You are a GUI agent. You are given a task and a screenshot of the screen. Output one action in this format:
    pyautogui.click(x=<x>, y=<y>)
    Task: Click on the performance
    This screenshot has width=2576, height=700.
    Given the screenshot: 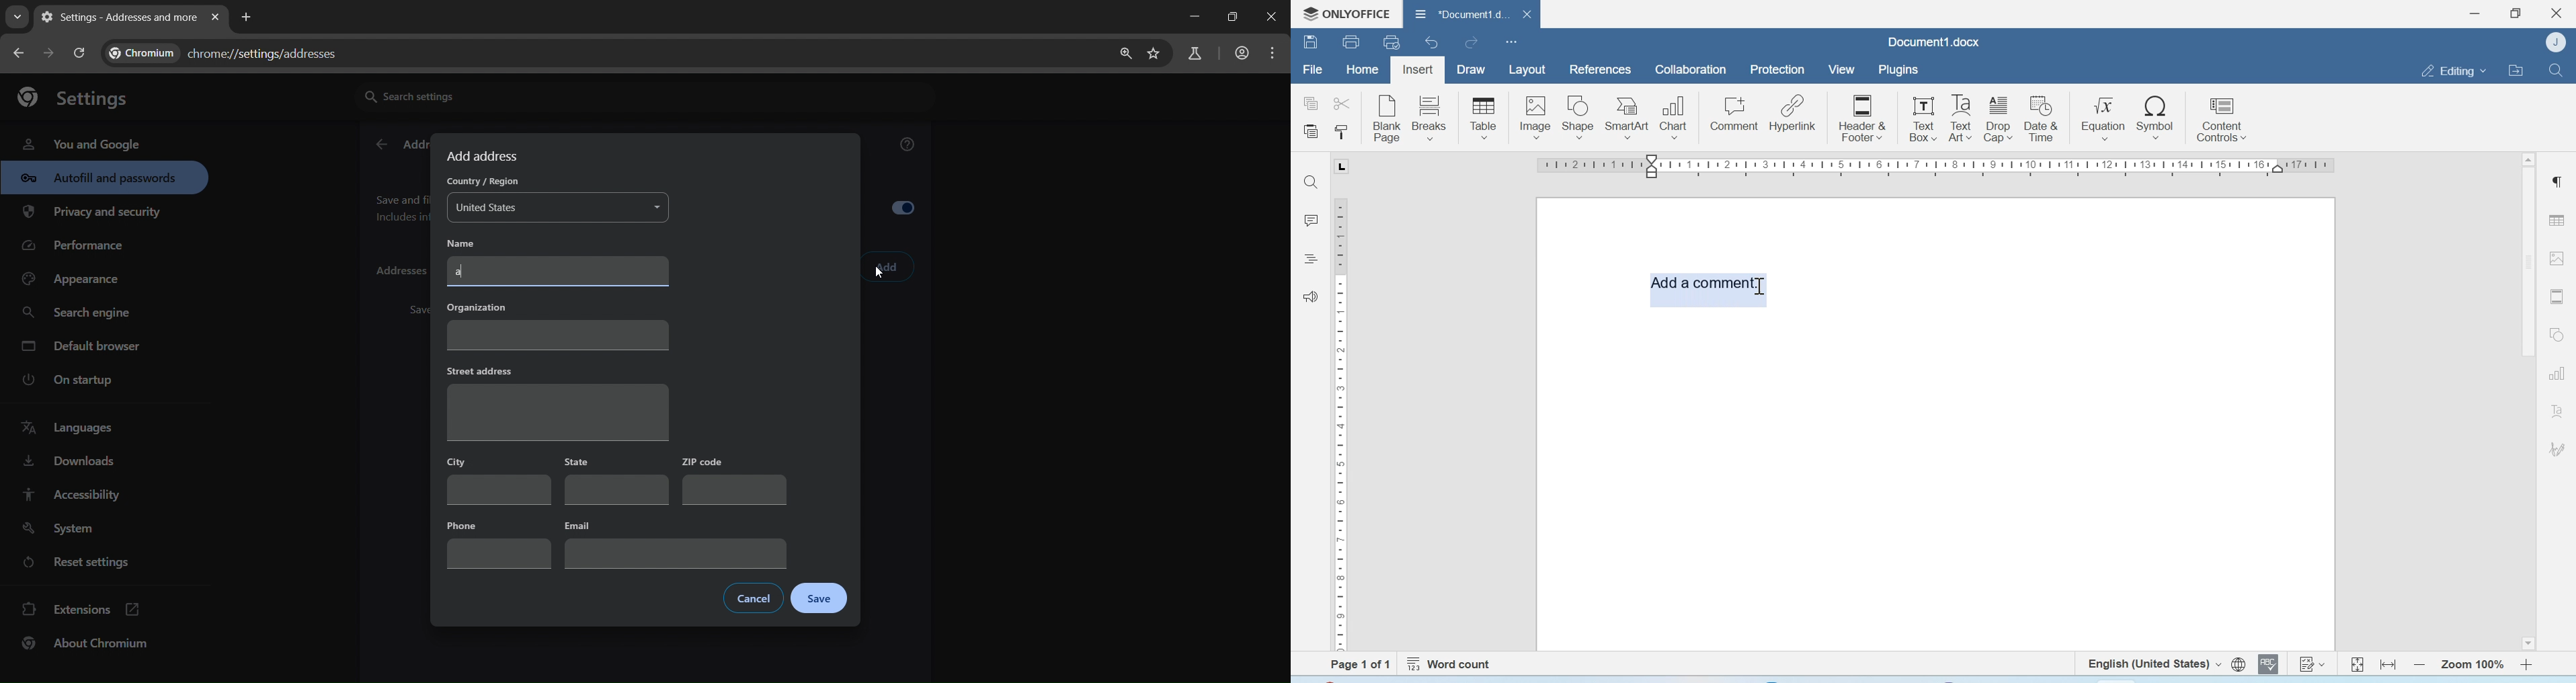 What is the action you would take?
    pyautogui.click(x=78, y=249)
    